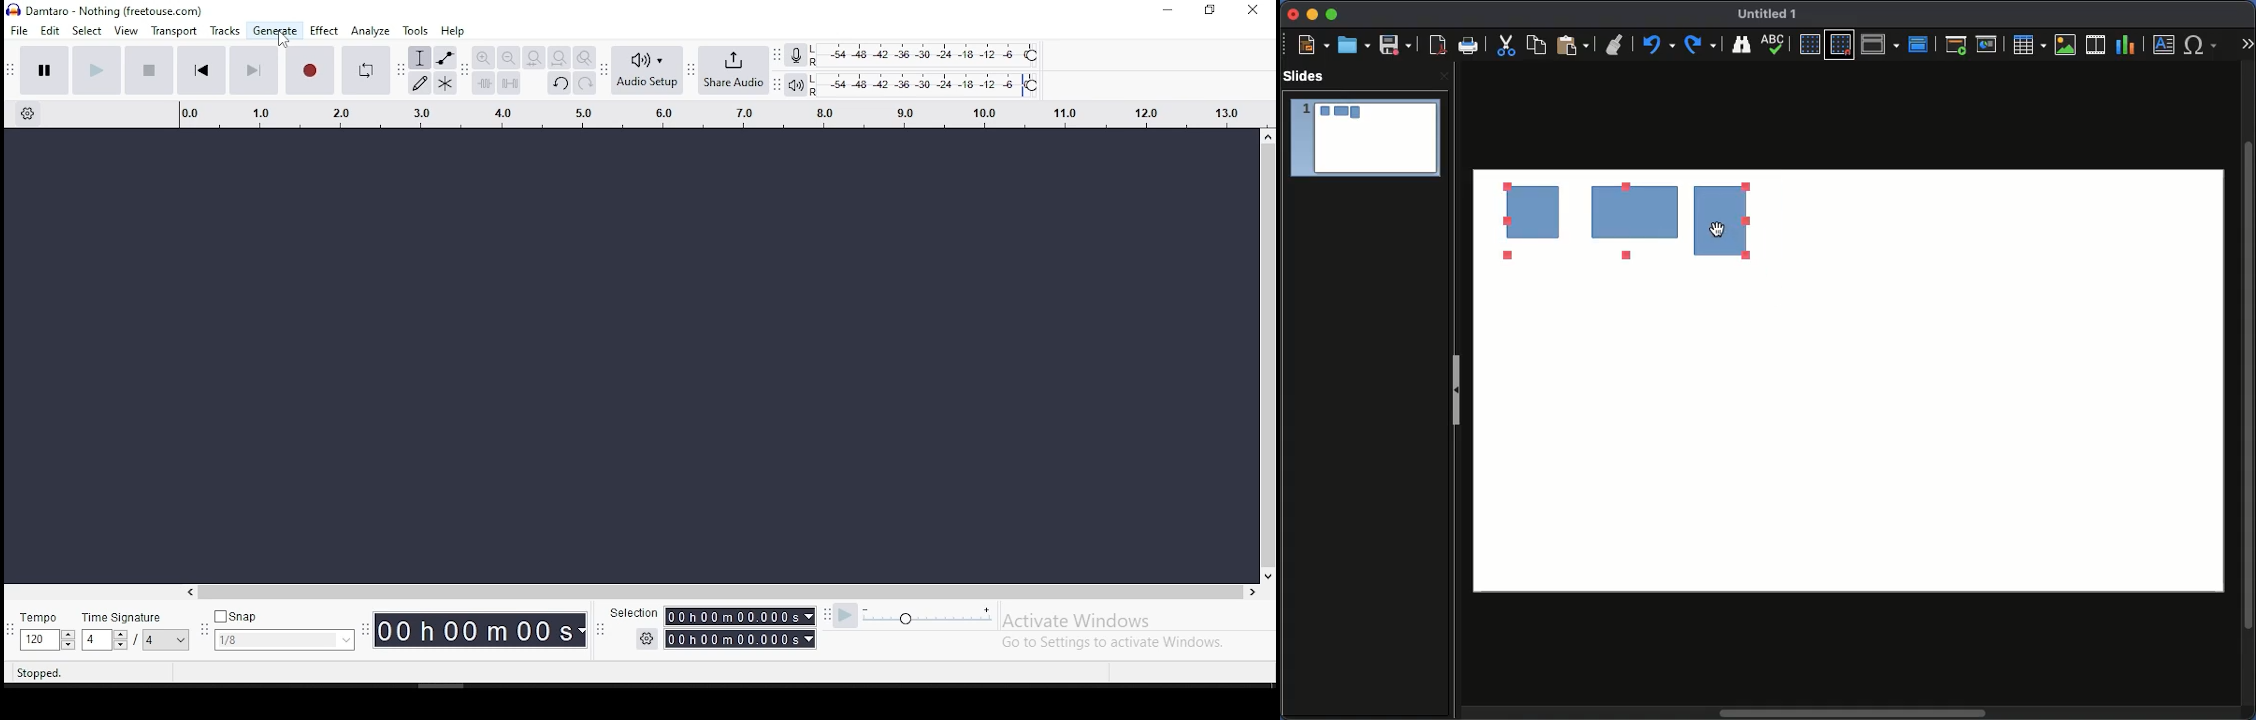  Describe the element at coordinates (2066, 45) in the screenshot. I see `Insert image` at that location.